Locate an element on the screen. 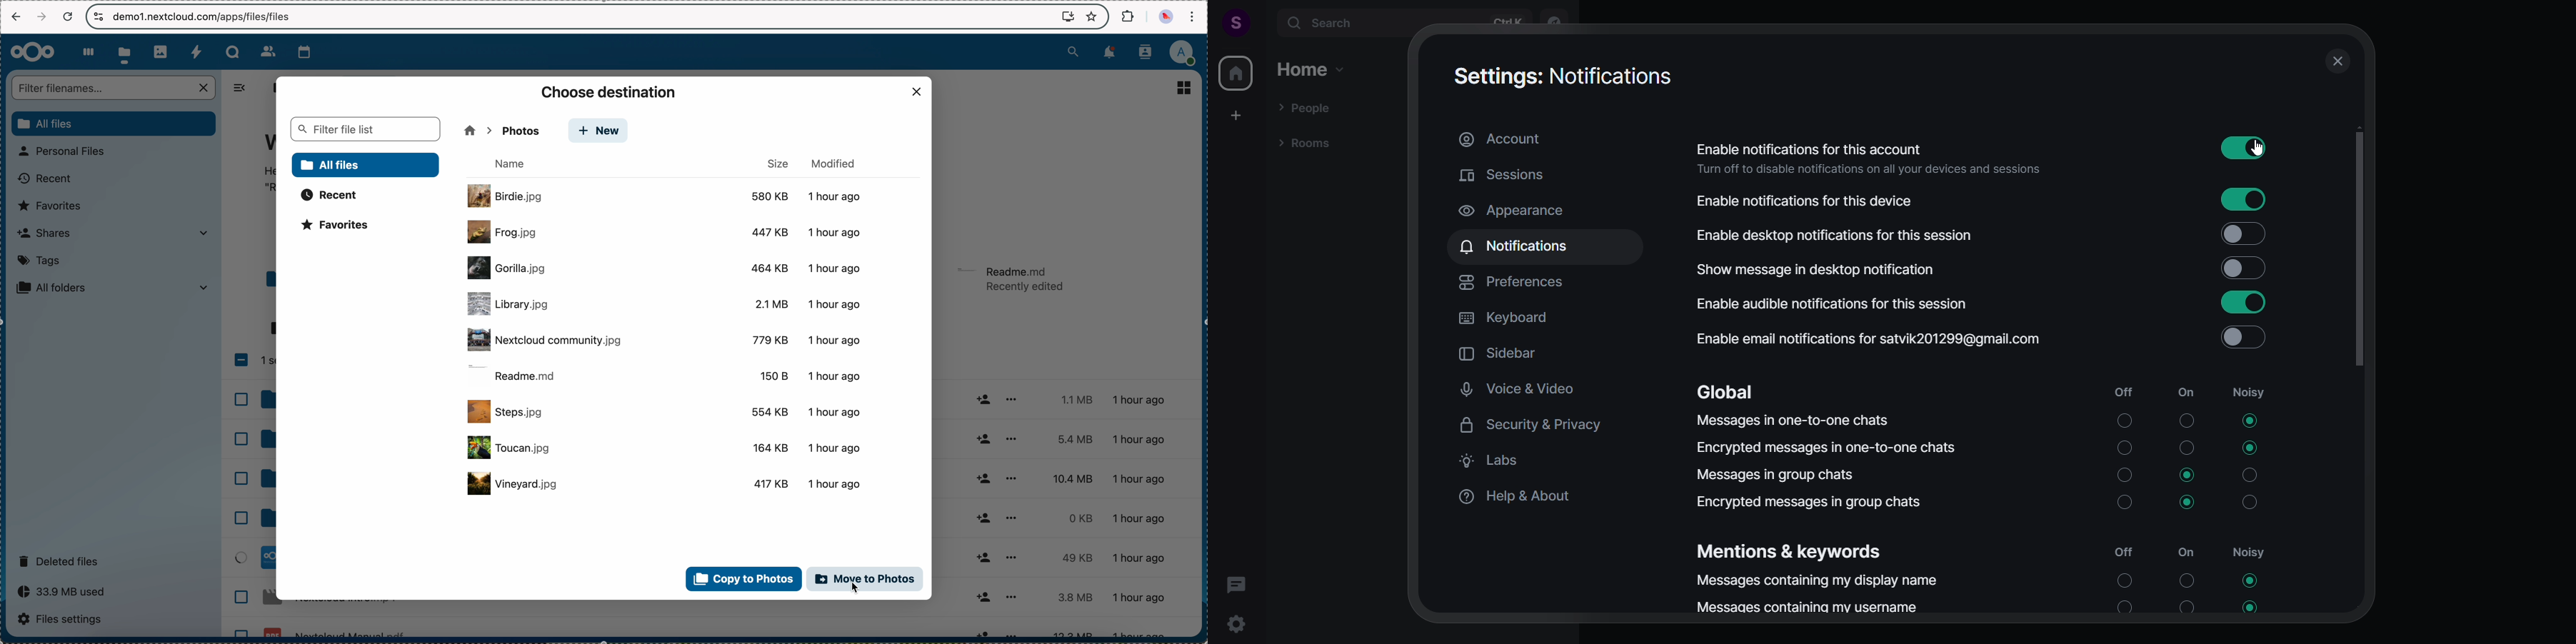 This screenshot has height=644, width=2576. deleted files is located at coordinates (63, 560).